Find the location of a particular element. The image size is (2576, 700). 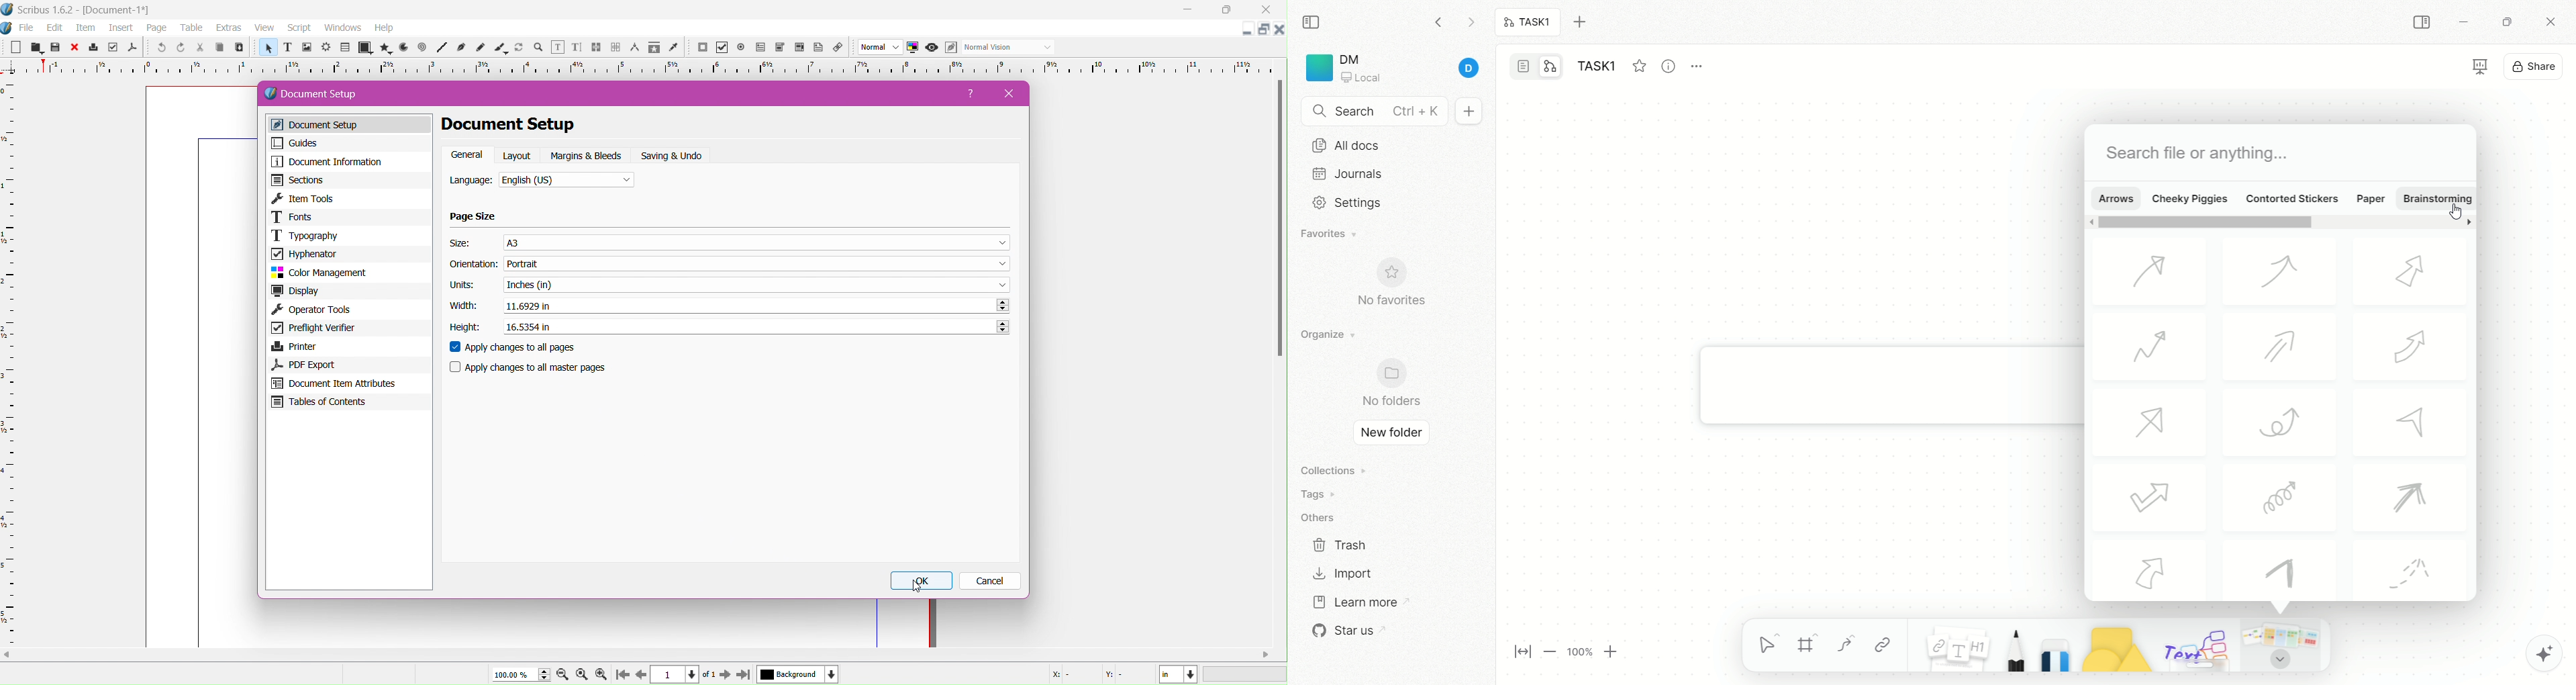

Document Item Attributes is located at coordinates (348, 383).